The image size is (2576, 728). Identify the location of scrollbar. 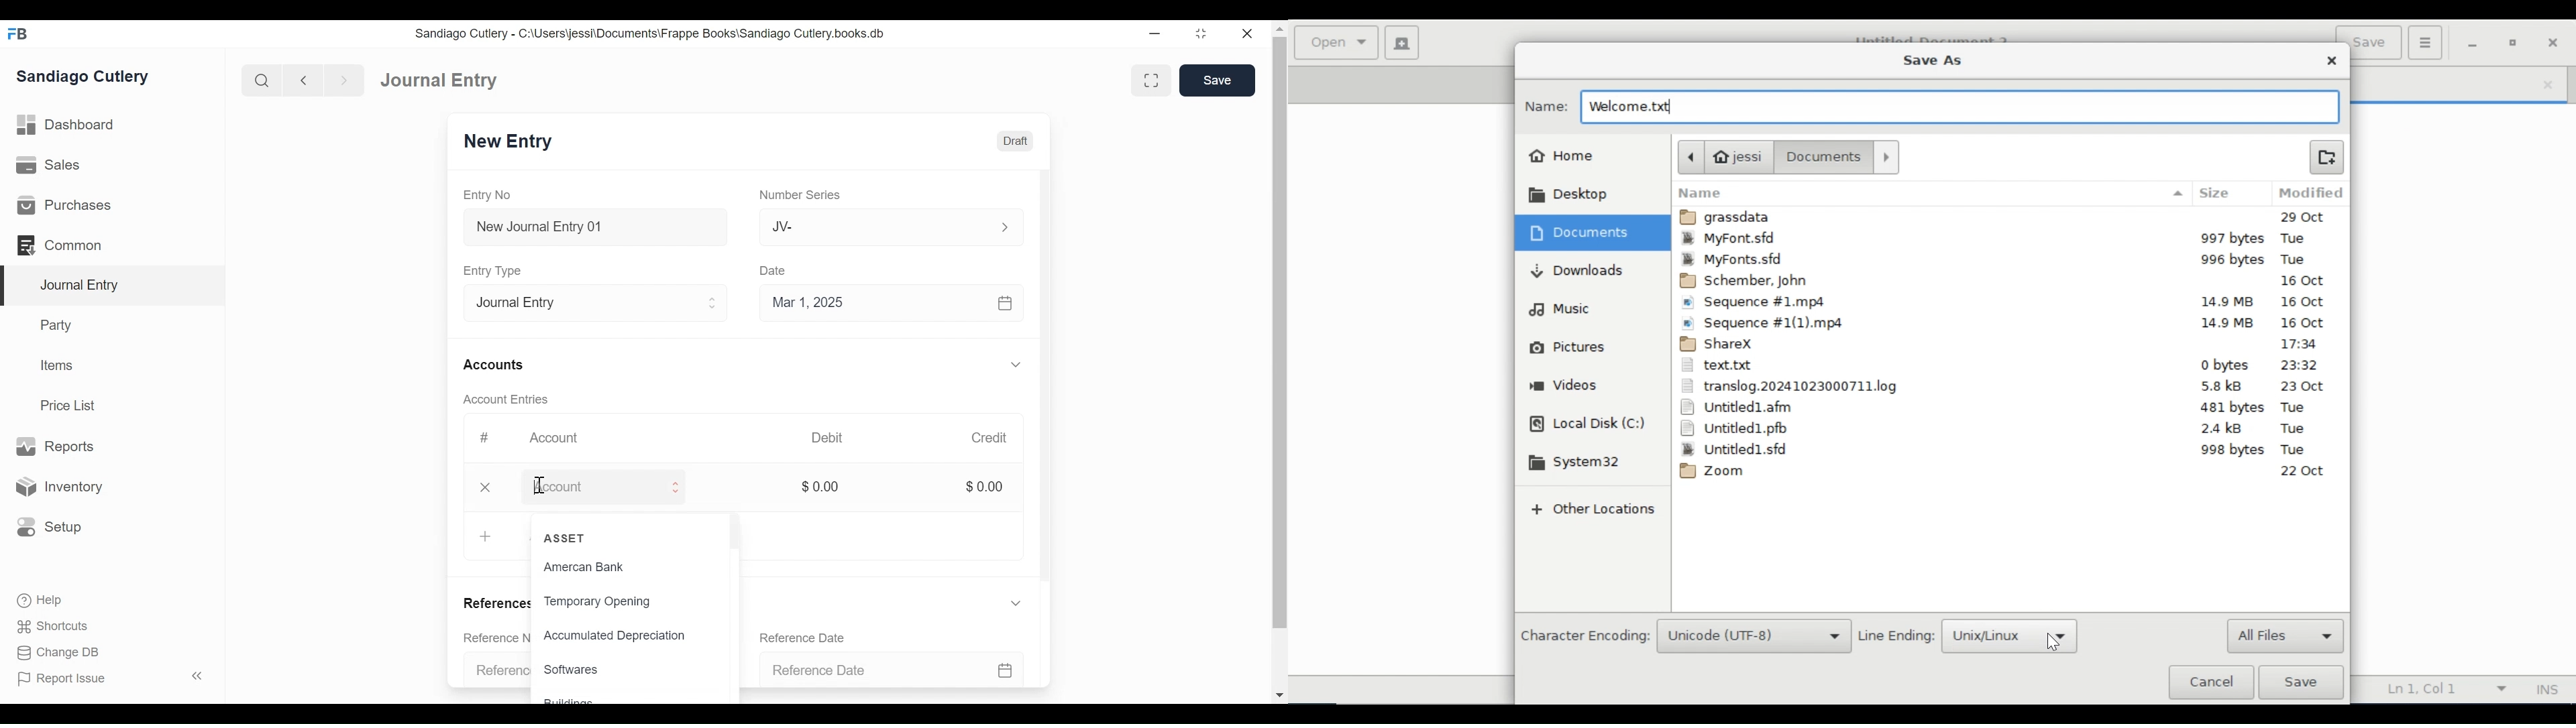
(1277, 357).